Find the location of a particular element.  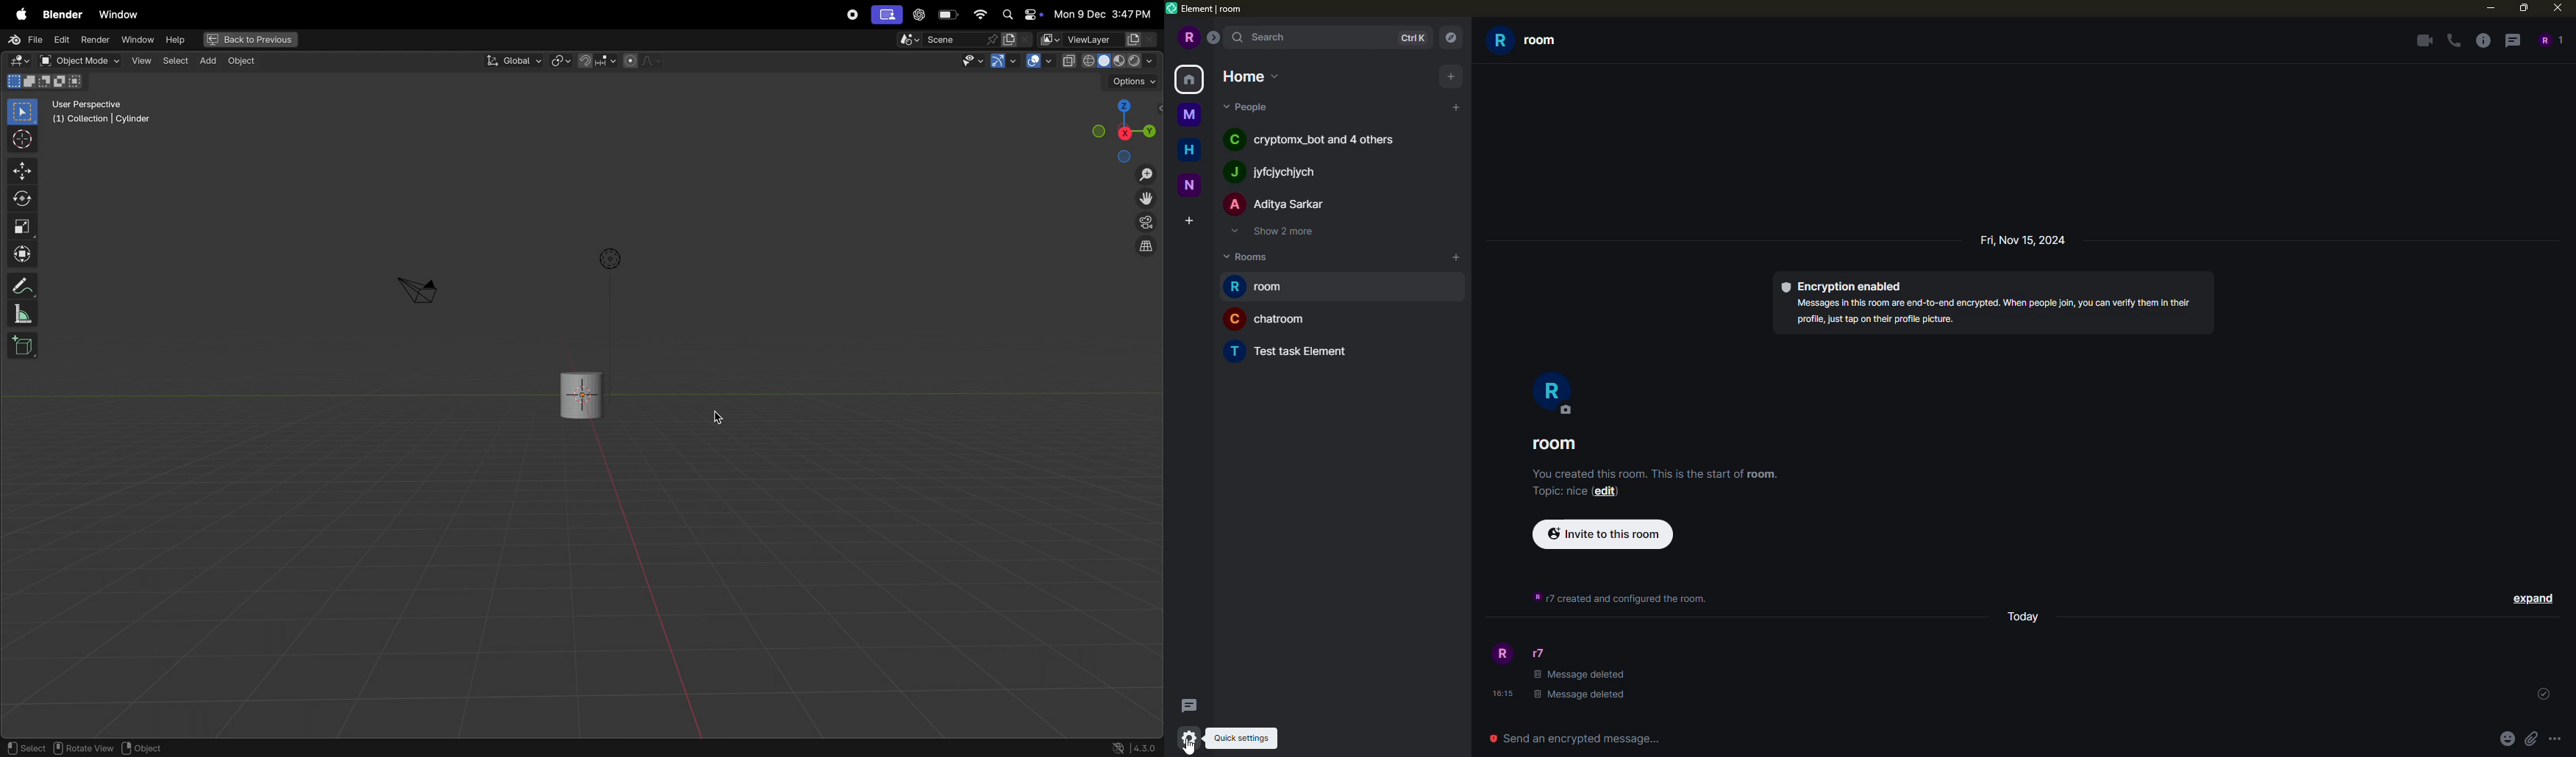

expand is located at coordinates (1217, 38).